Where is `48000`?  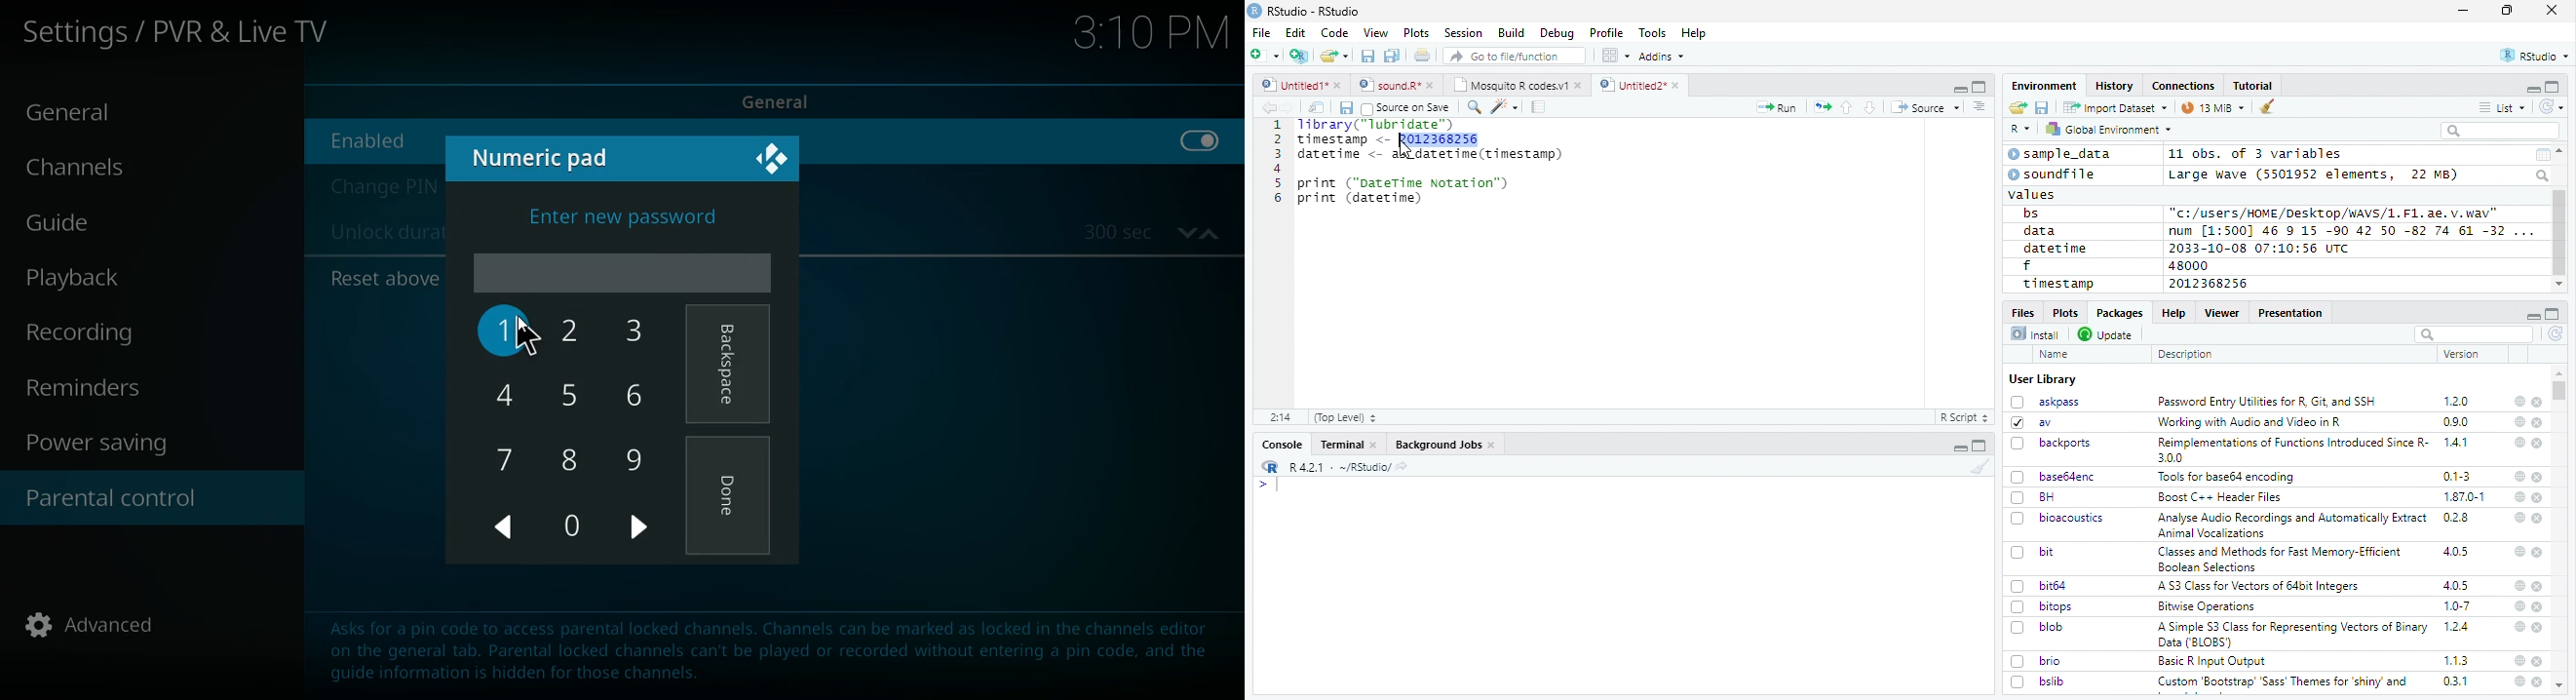 48000 is located at coordinates (2186, 265).